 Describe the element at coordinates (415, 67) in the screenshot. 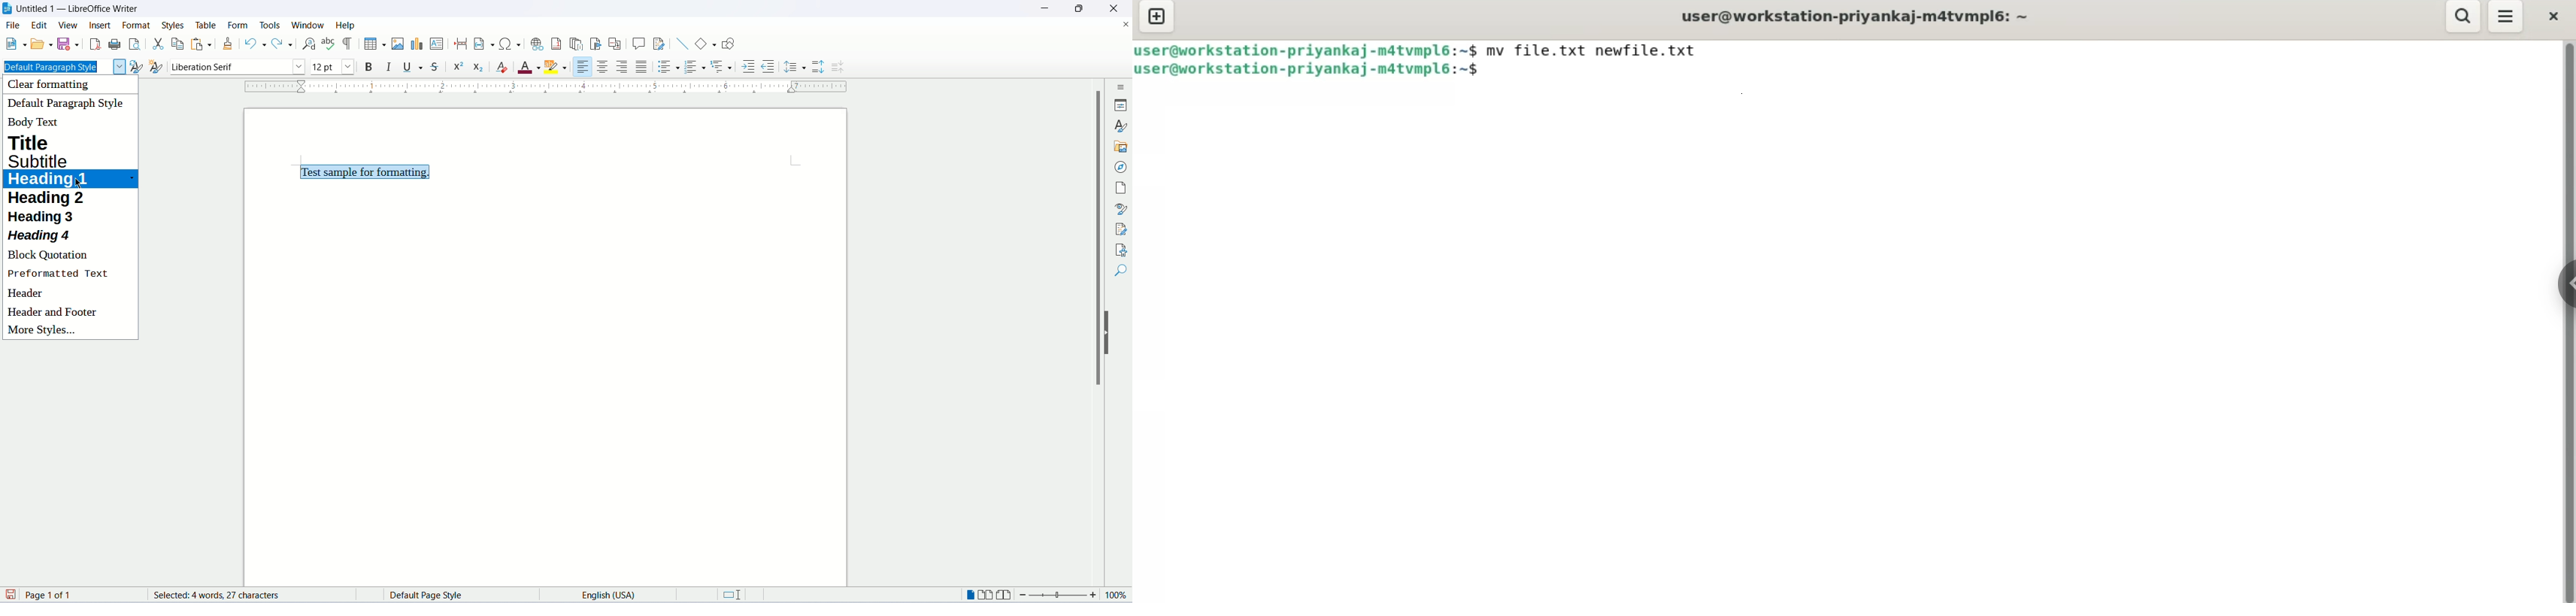

I see `underline` at that location.